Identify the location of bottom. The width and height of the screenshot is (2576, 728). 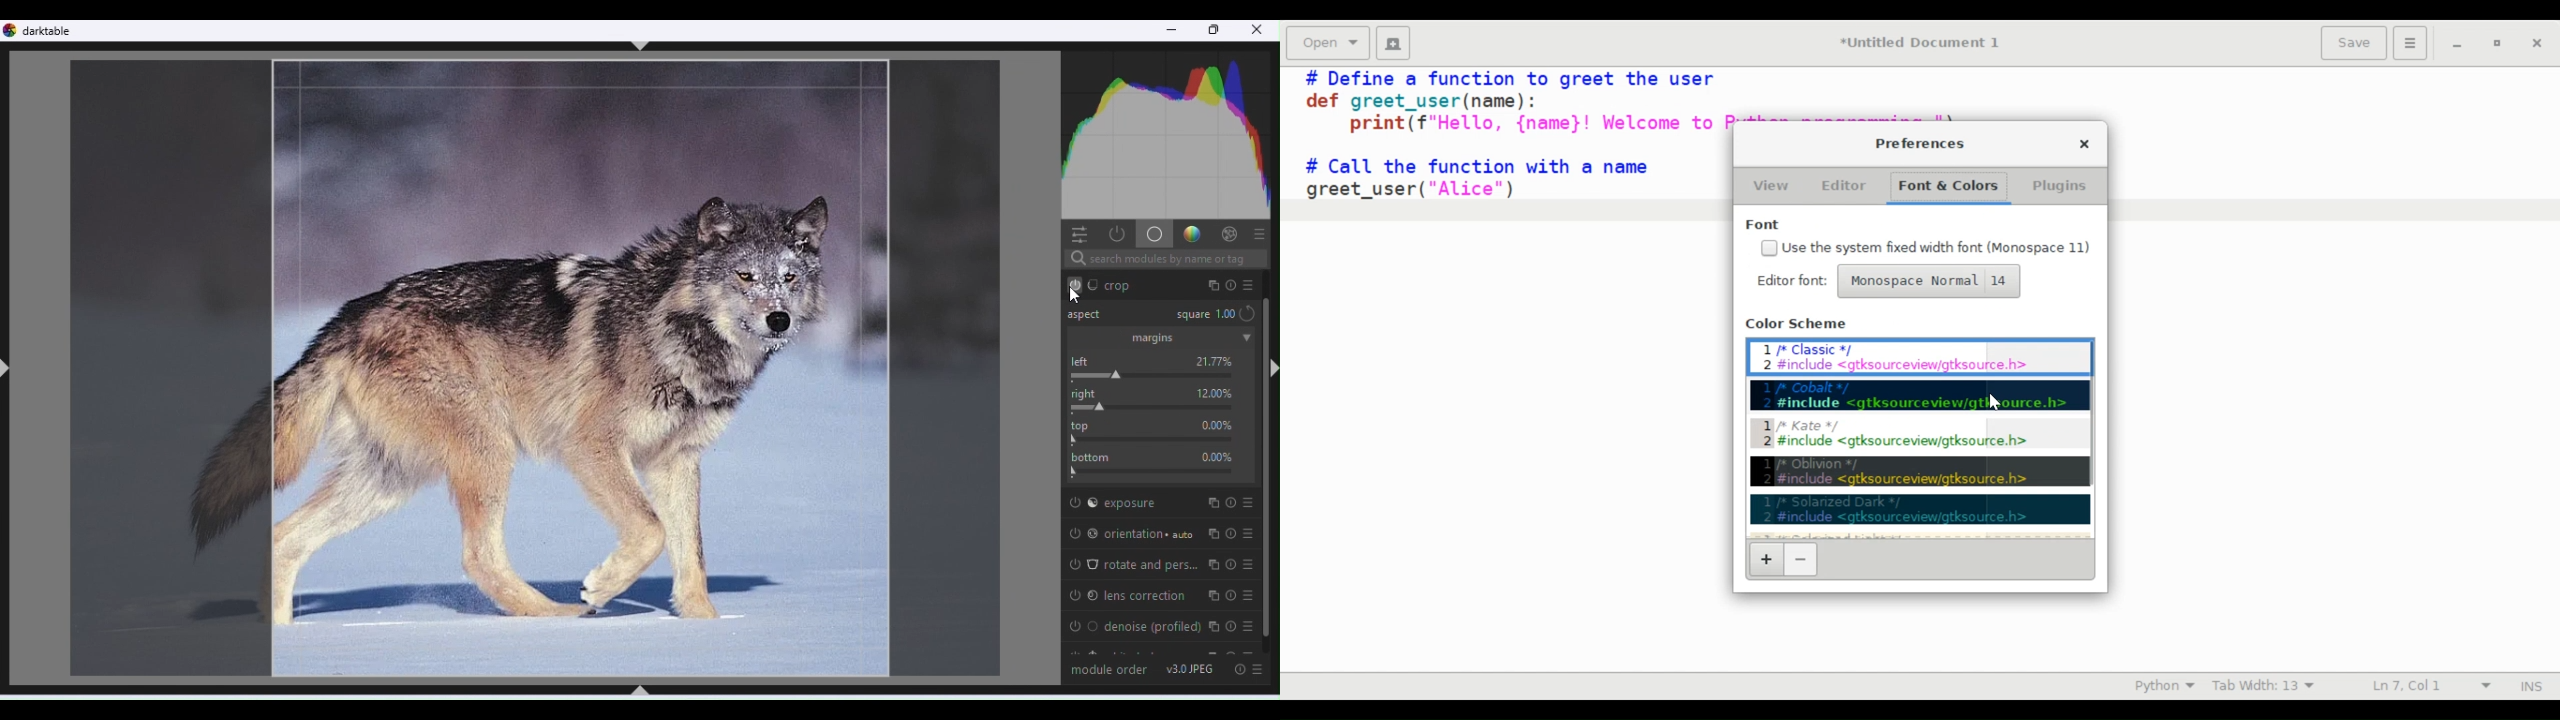
(1161, 470).